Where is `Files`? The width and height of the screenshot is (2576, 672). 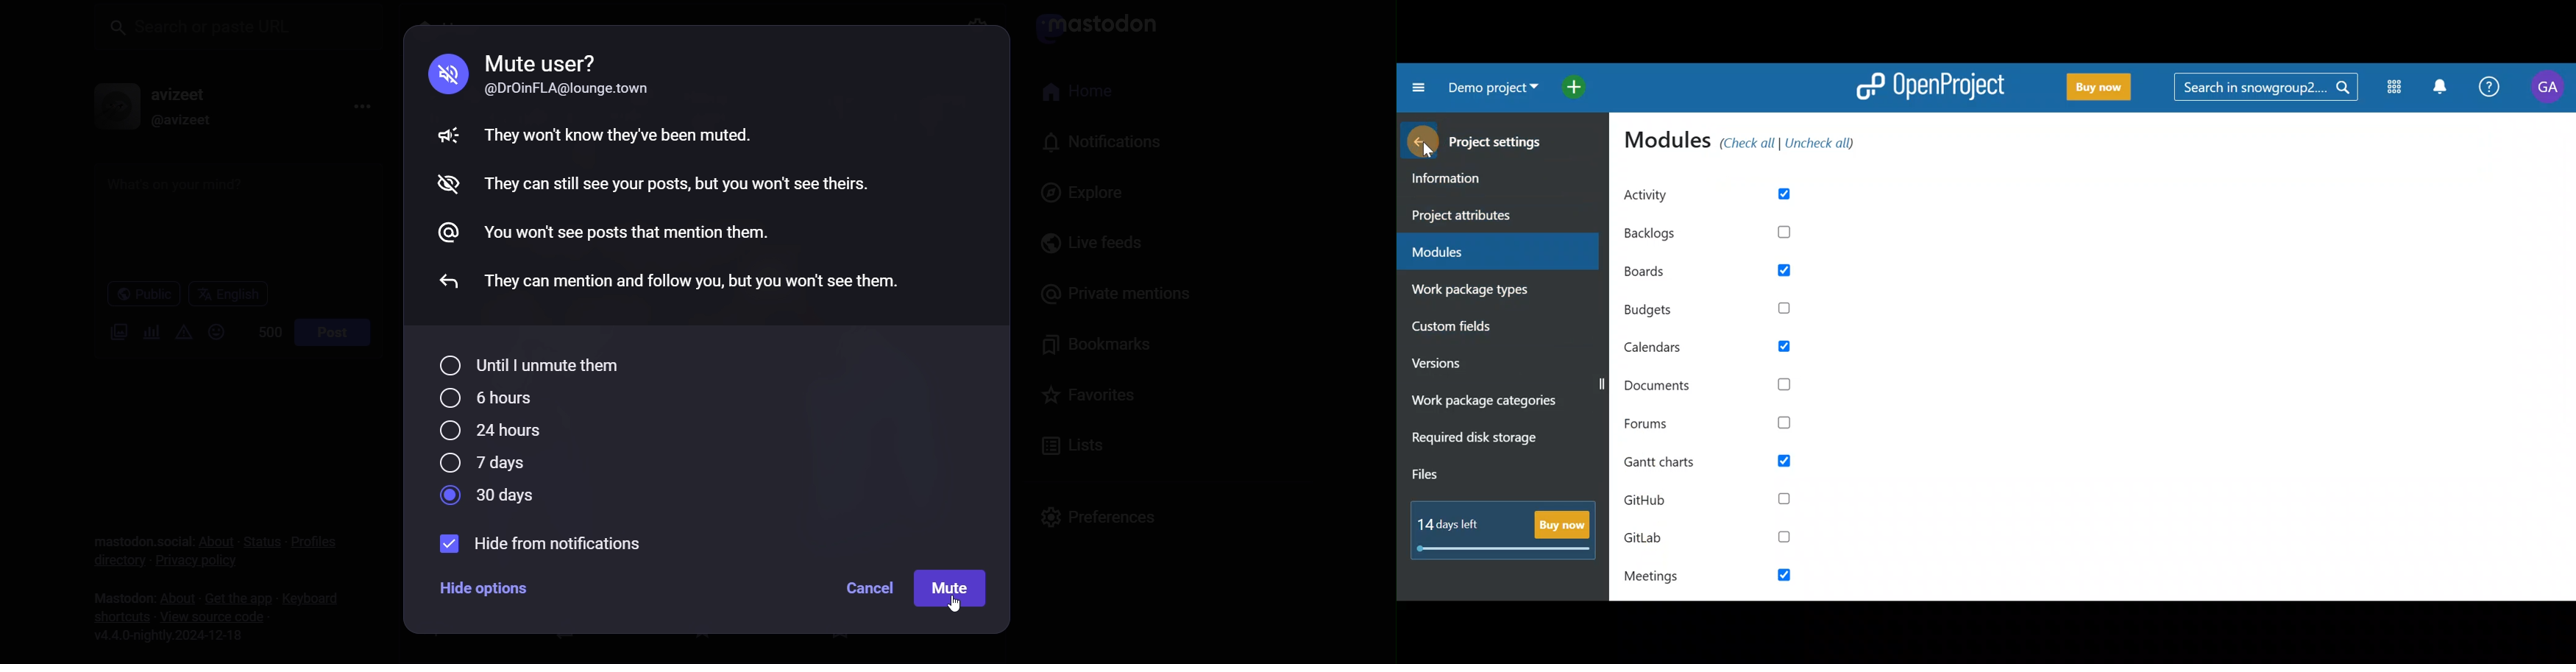 Files is located at coordinates (1460, 476).